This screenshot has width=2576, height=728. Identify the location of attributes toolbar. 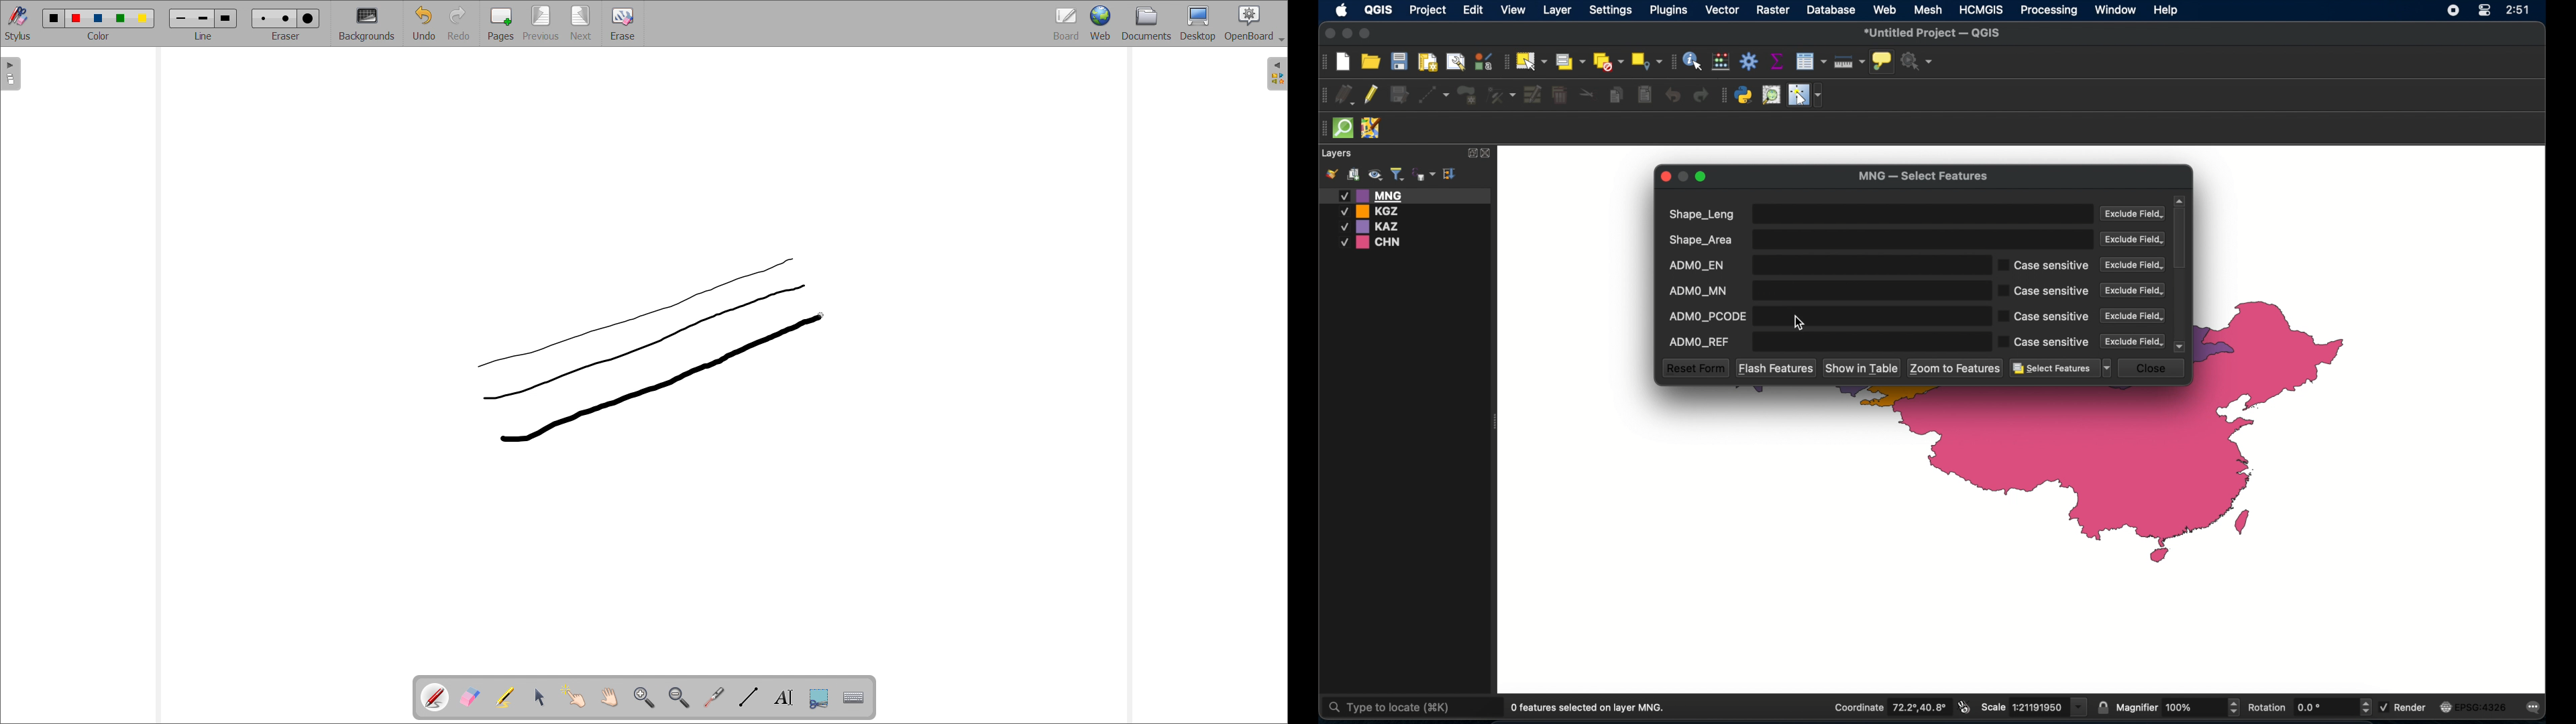
(1672, 62).